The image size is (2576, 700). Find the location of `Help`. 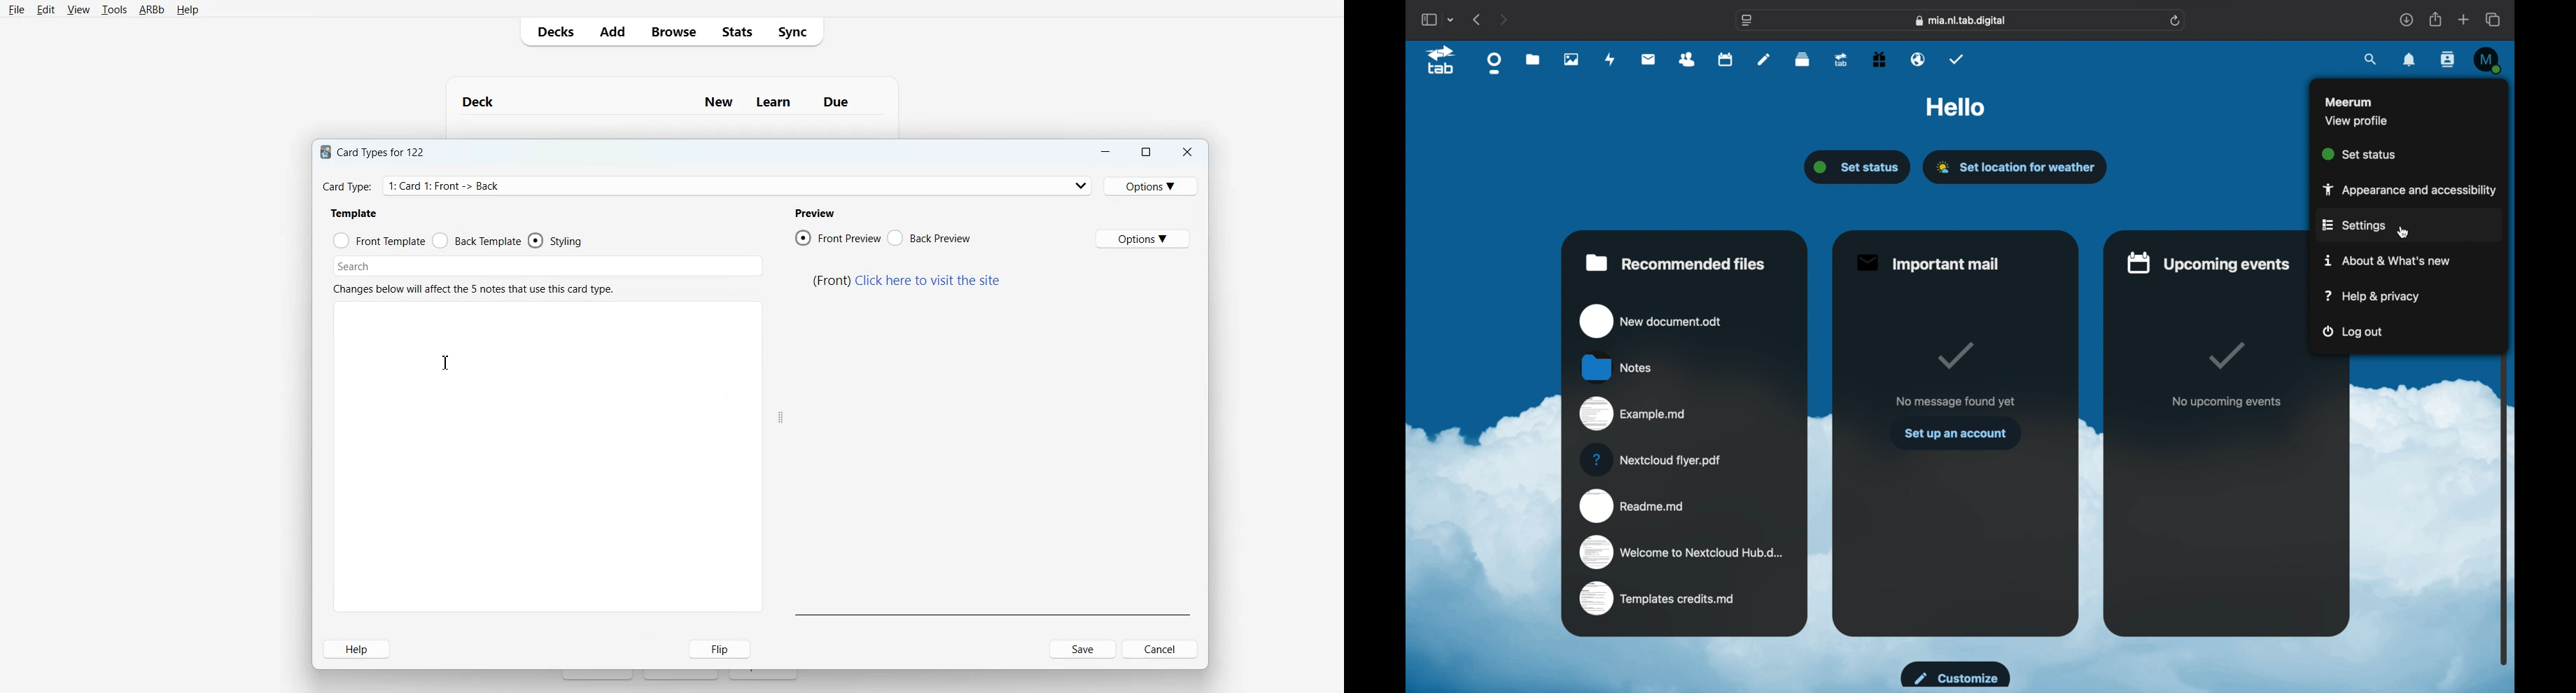

Help is located at coordinates (187, 10).